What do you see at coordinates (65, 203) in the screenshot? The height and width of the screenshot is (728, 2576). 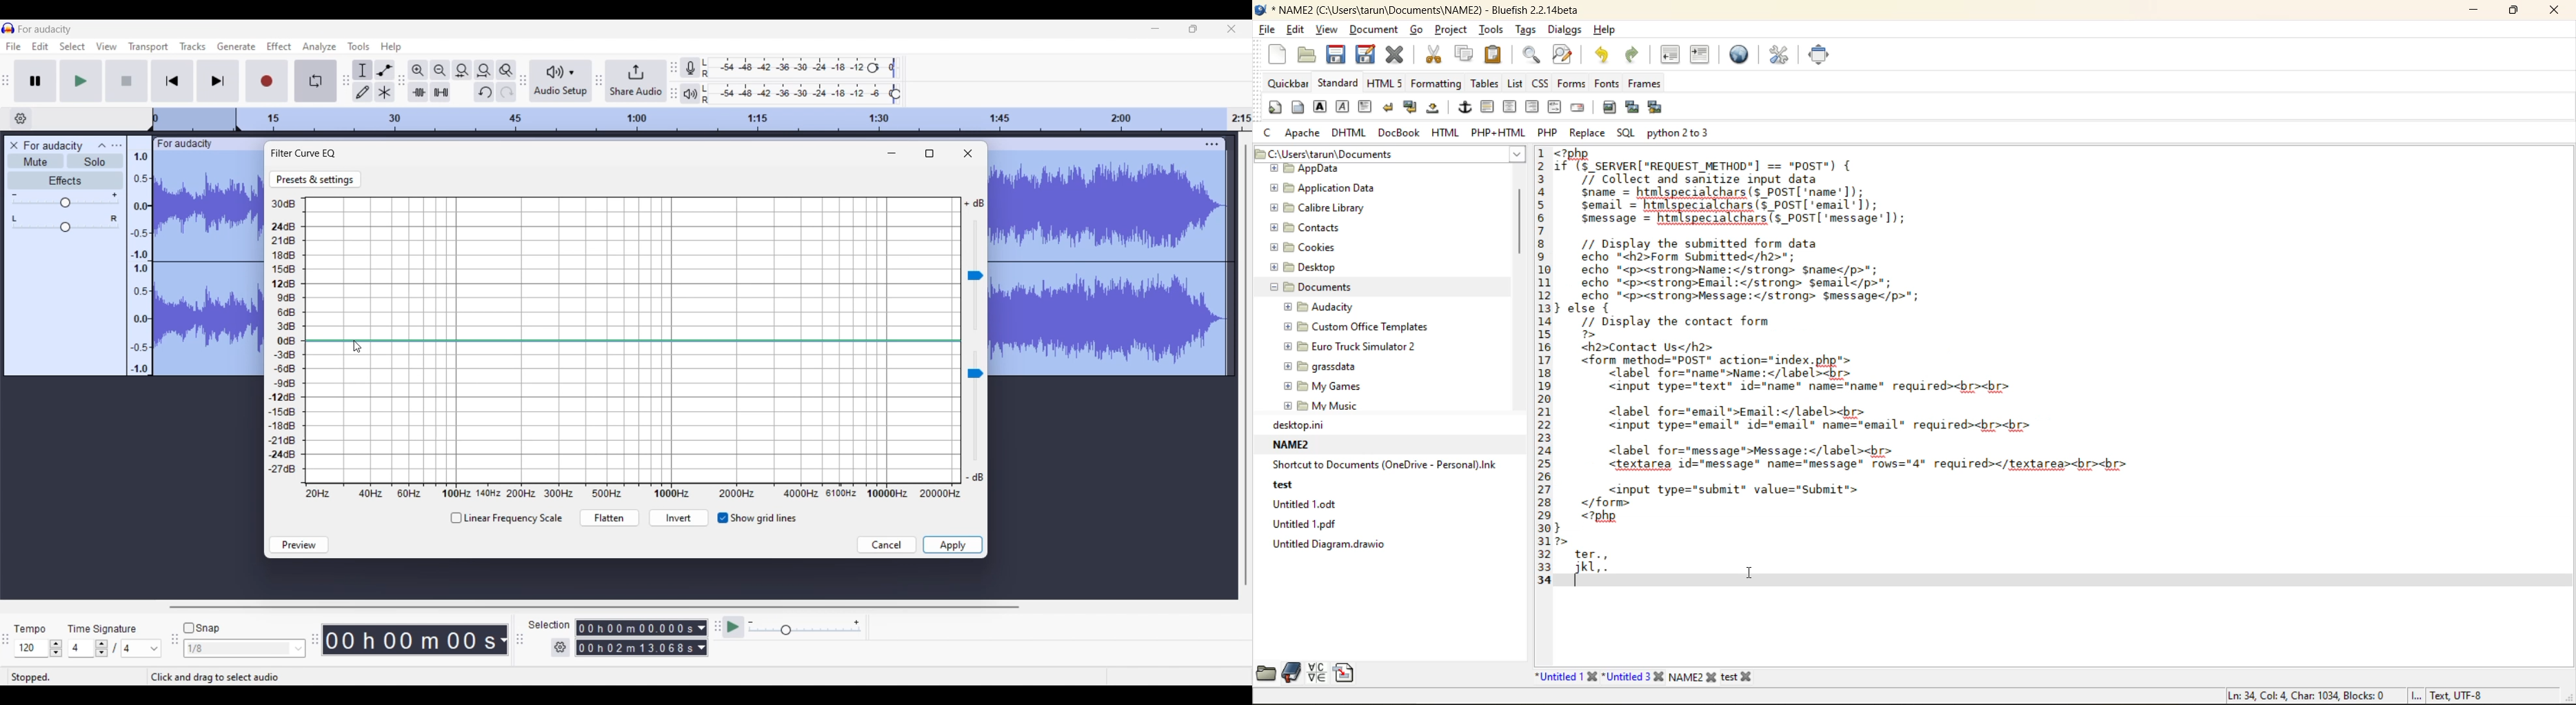 I see `Change gain` at bounding box center [65, 203].